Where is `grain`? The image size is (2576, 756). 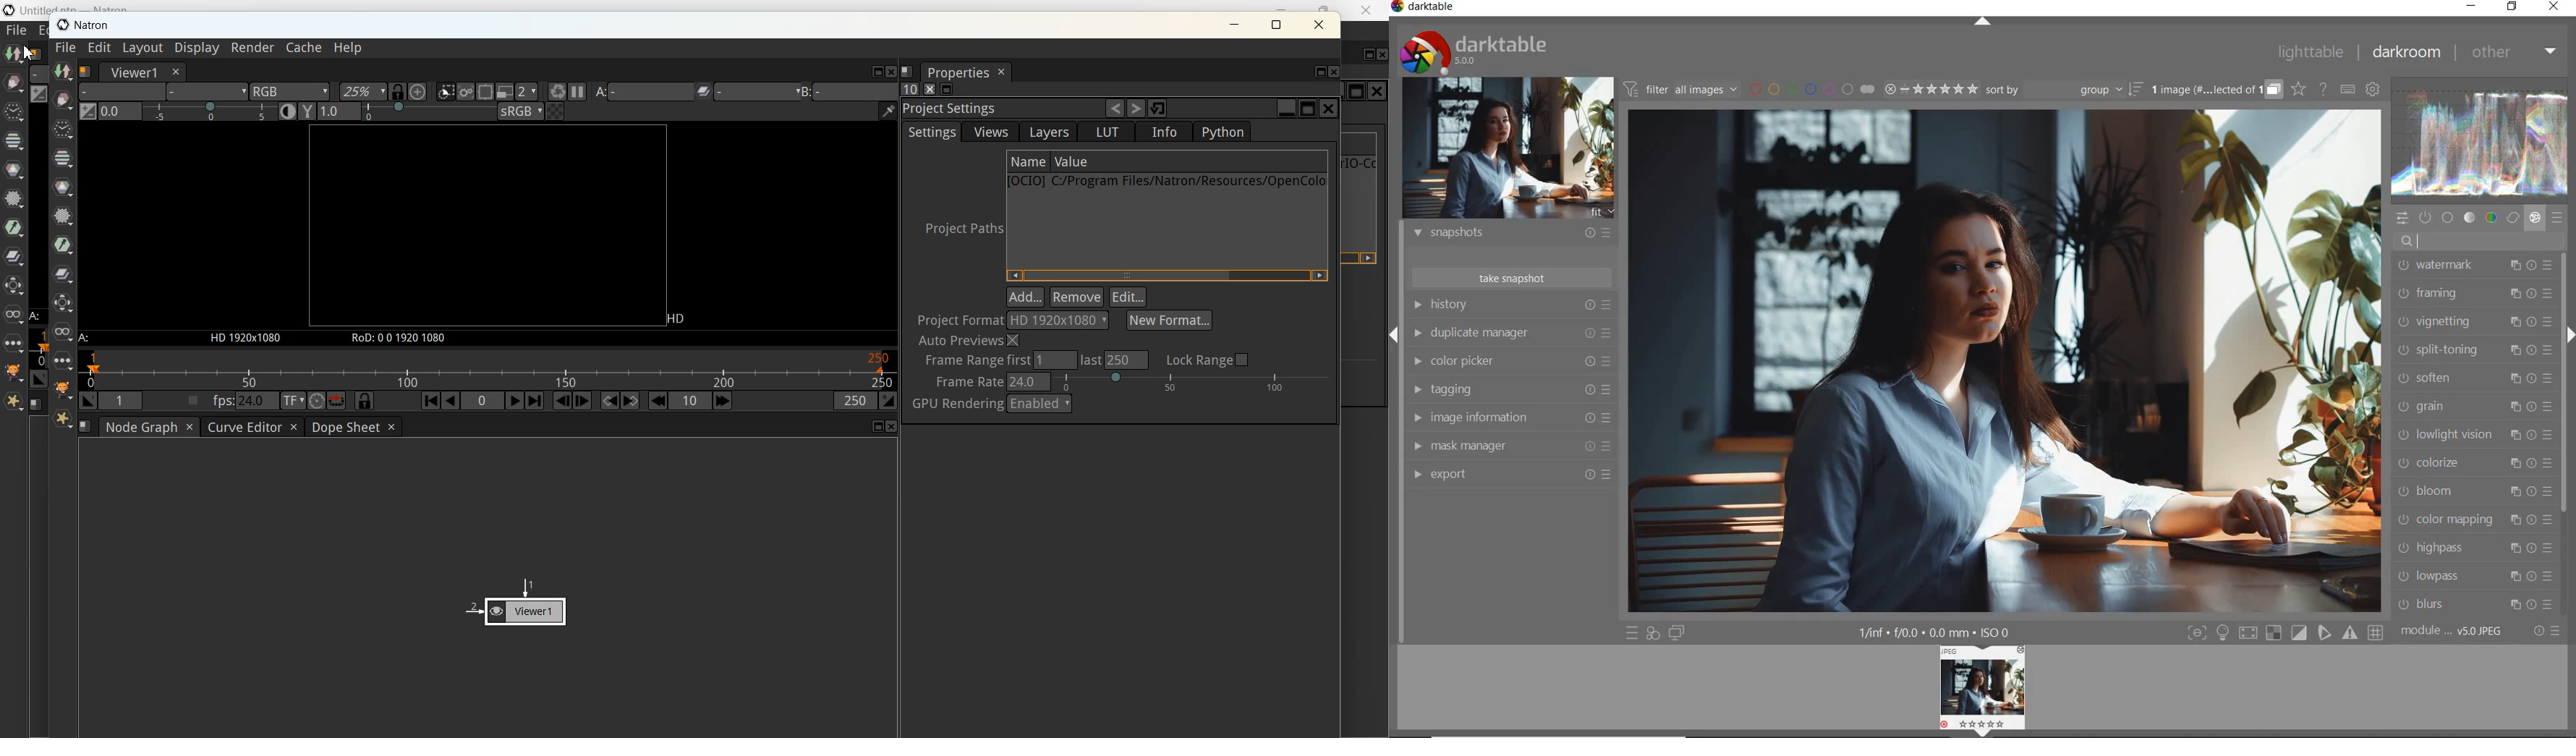
grain is located at coordinates (2475, 407).